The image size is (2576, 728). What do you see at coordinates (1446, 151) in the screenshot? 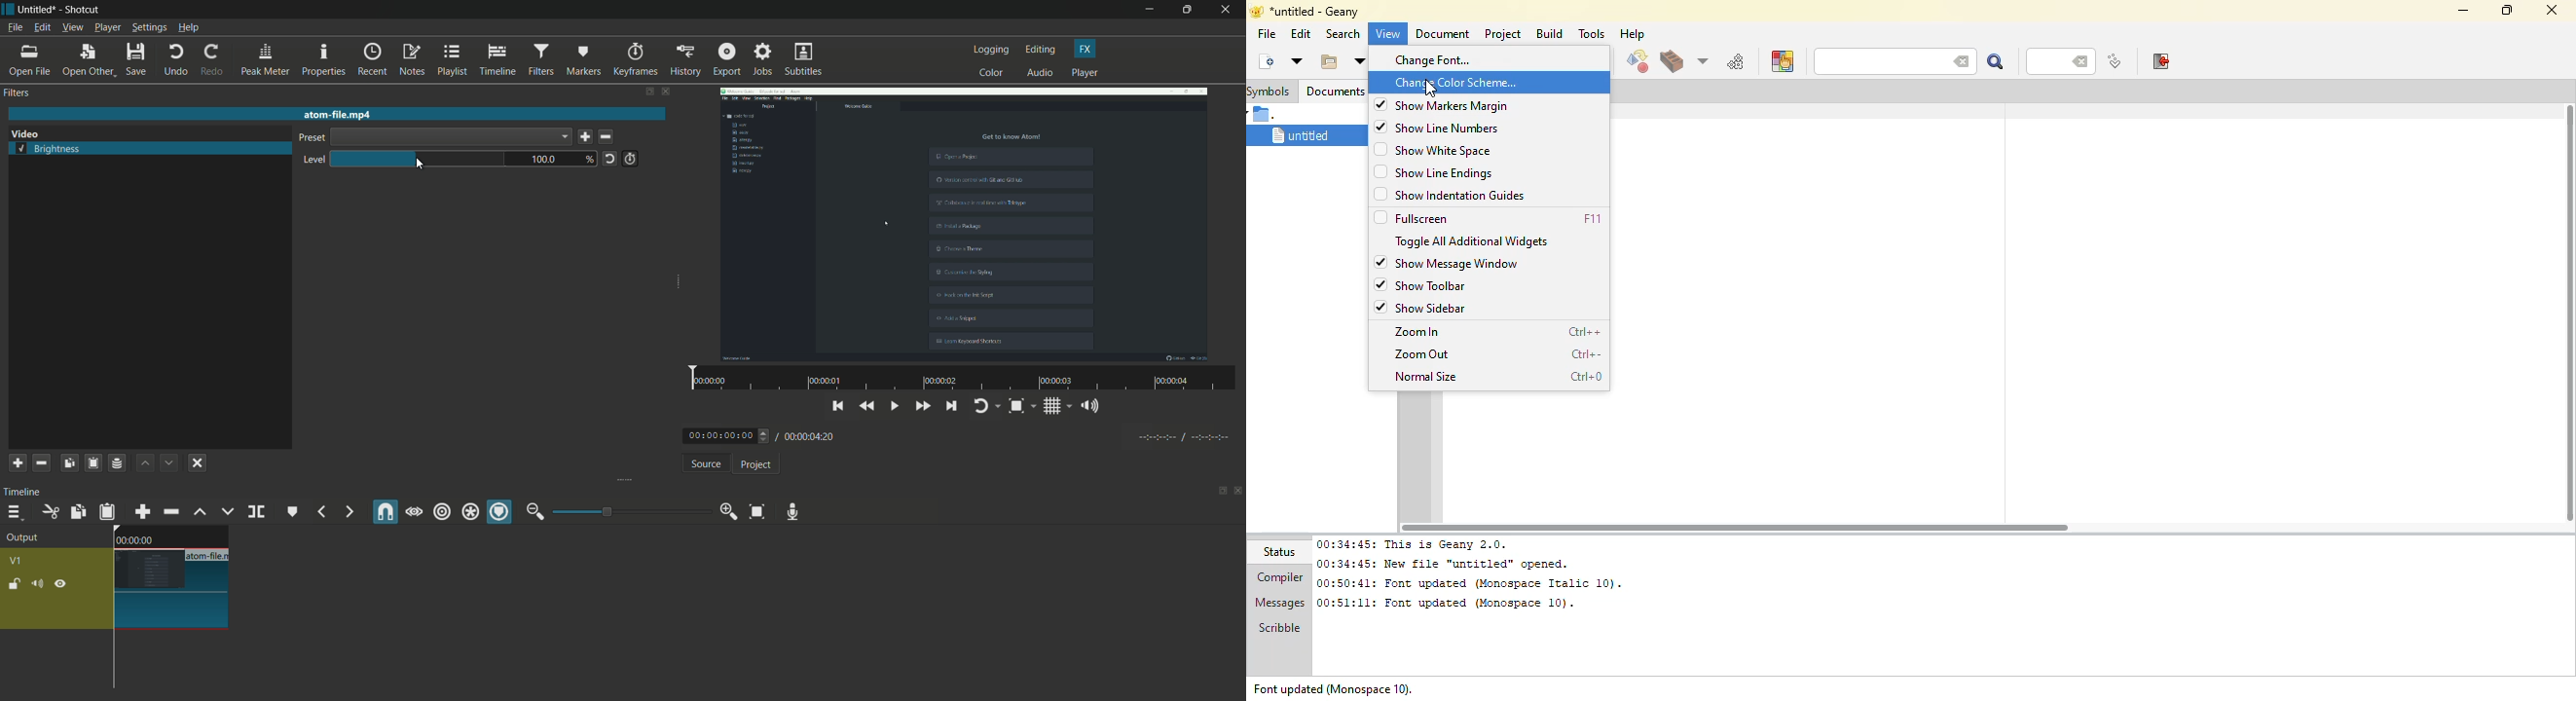
I see `show white space` at bounding box center [1446, 151].